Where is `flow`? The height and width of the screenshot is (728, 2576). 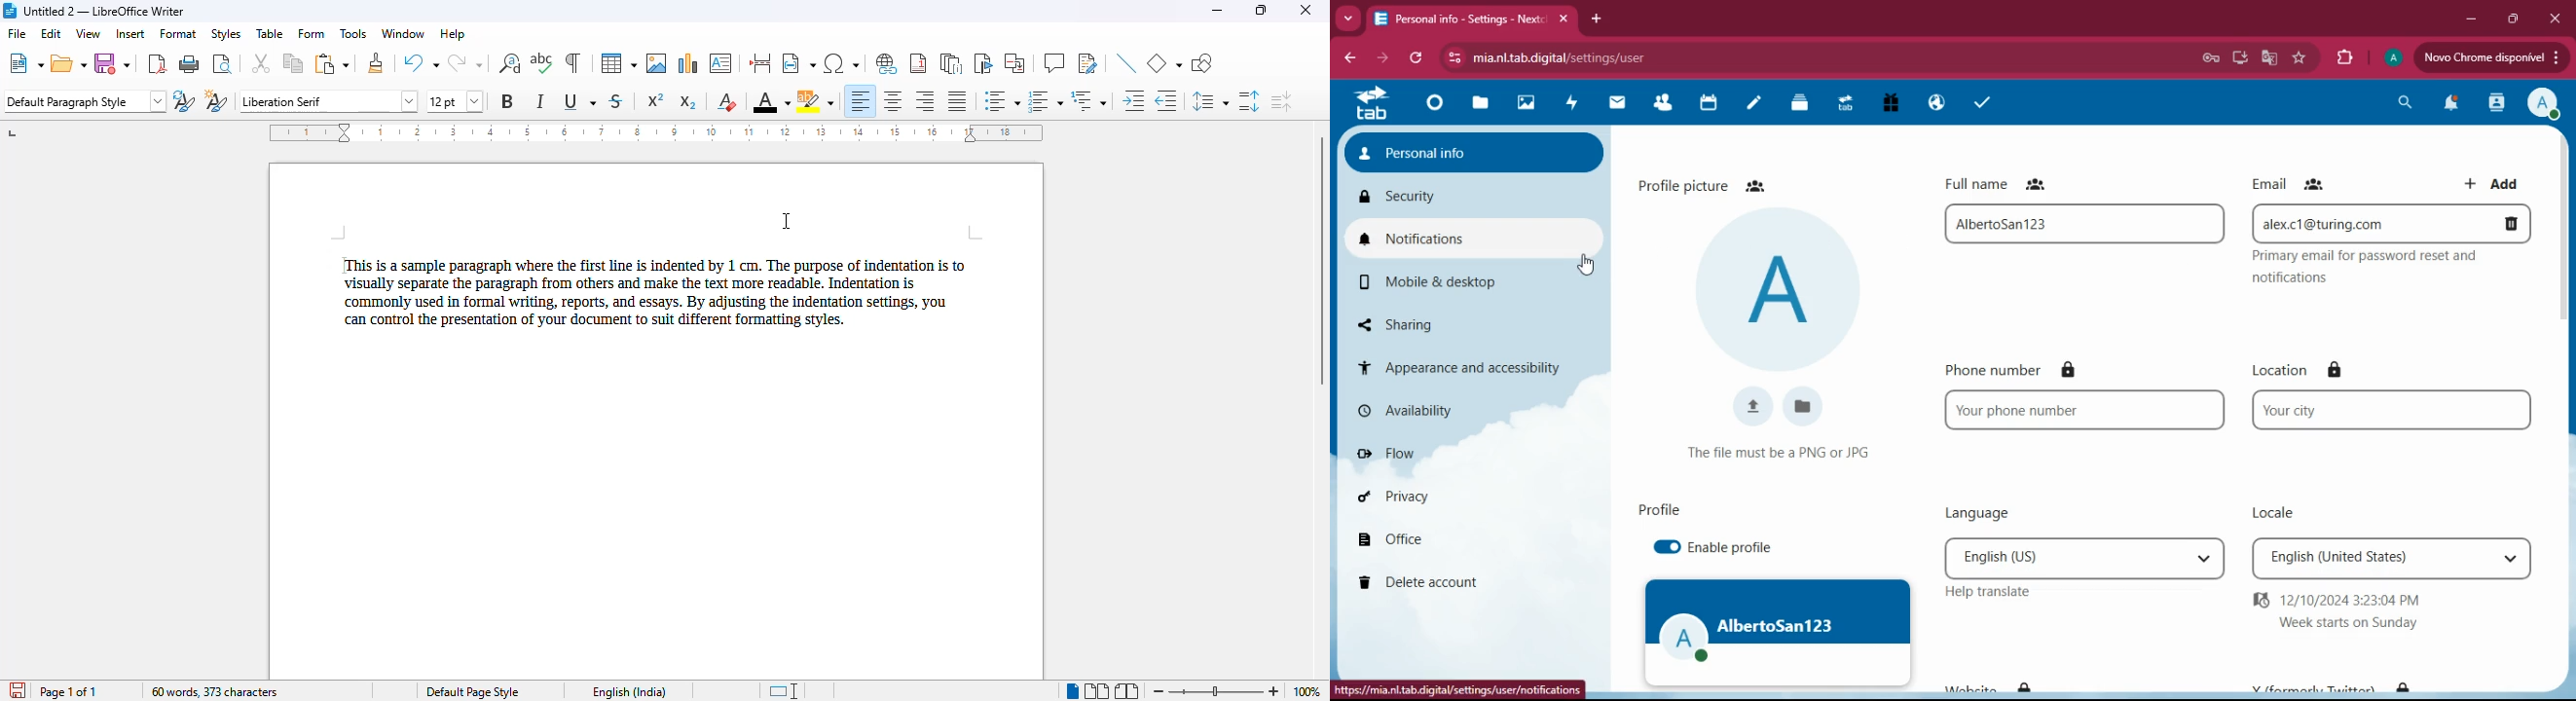 flow is located at coordinates (1452, 454).